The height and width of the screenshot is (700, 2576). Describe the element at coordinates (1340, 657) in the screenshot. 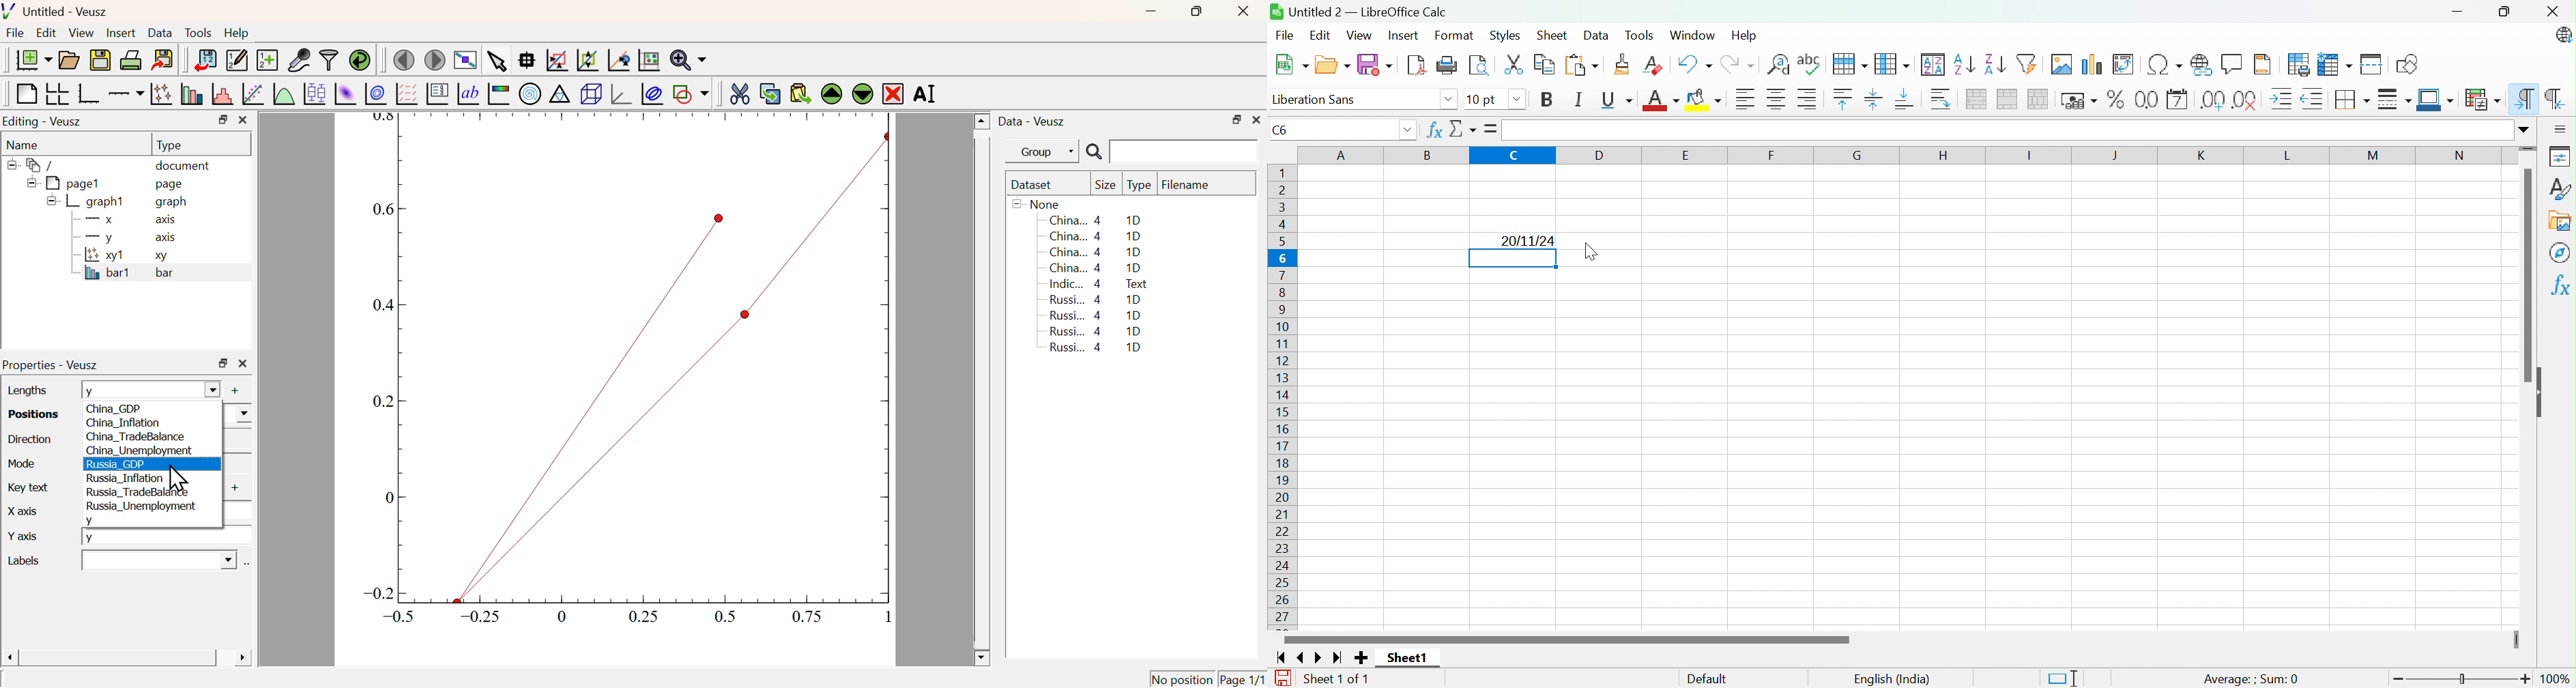

I see `Scroll to last sheet` at that location.